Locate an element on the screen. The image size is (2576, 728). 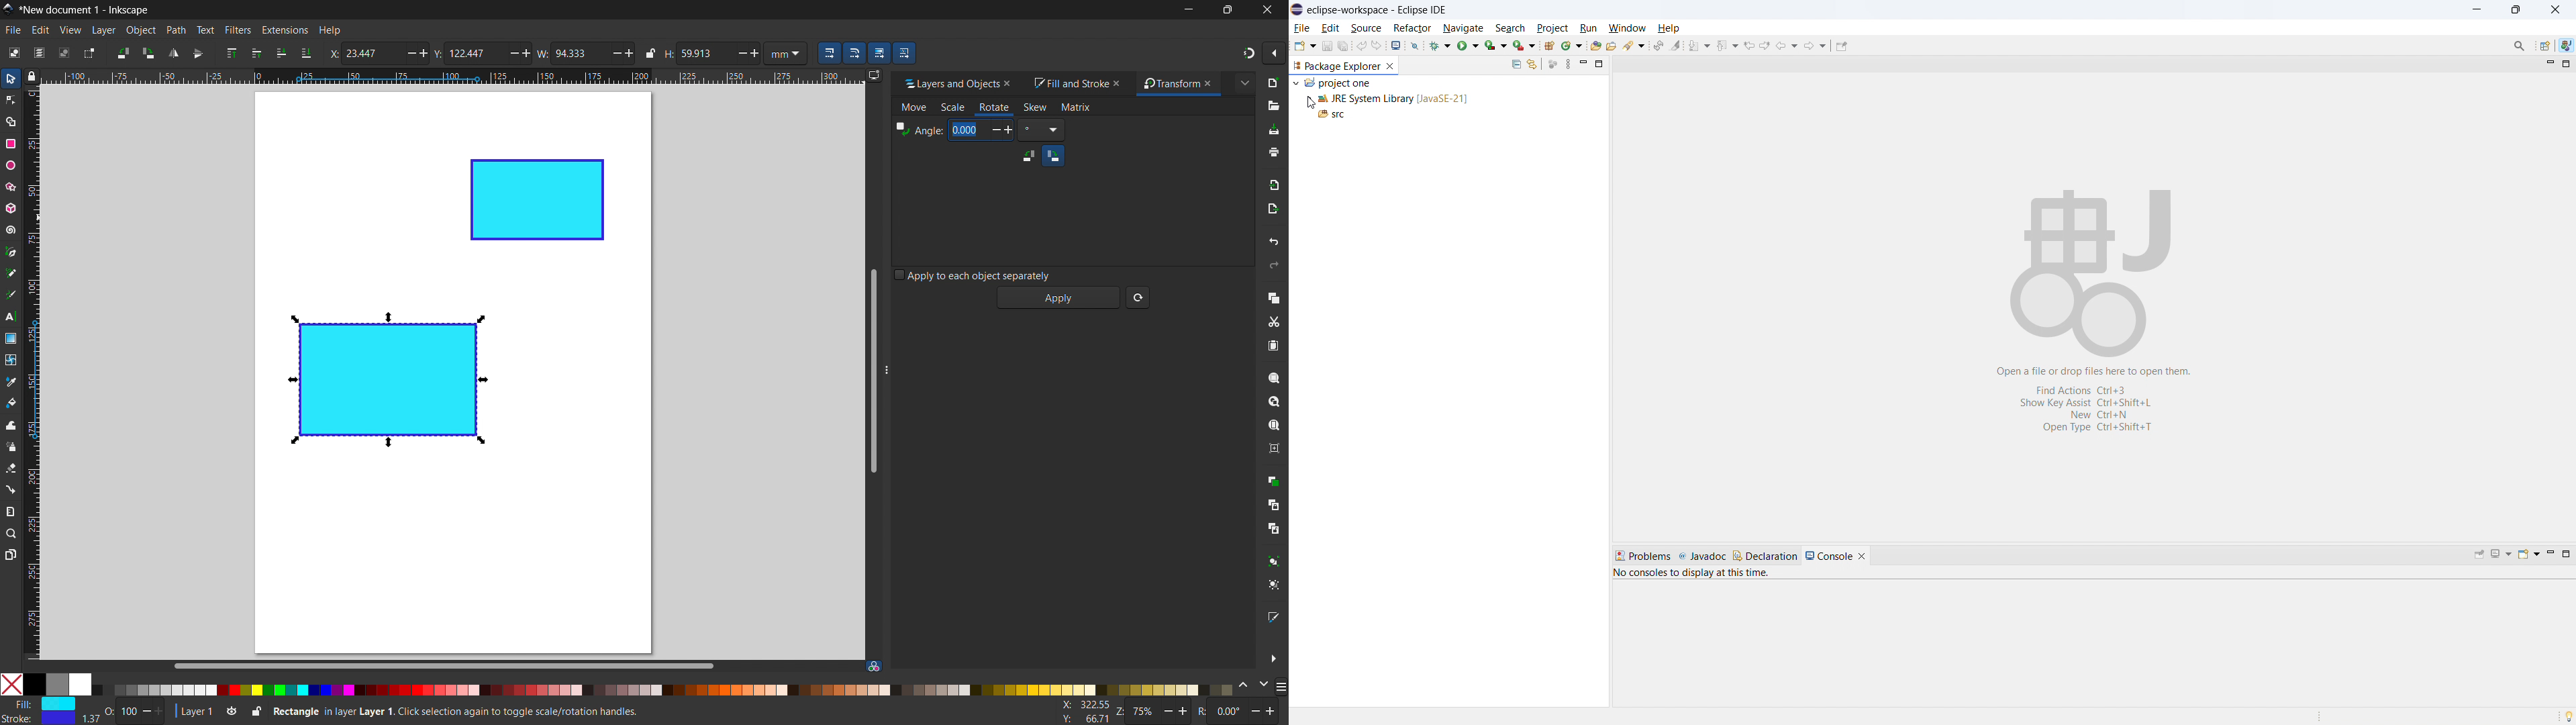
Add/ increase is located at coordinates (528, 53).